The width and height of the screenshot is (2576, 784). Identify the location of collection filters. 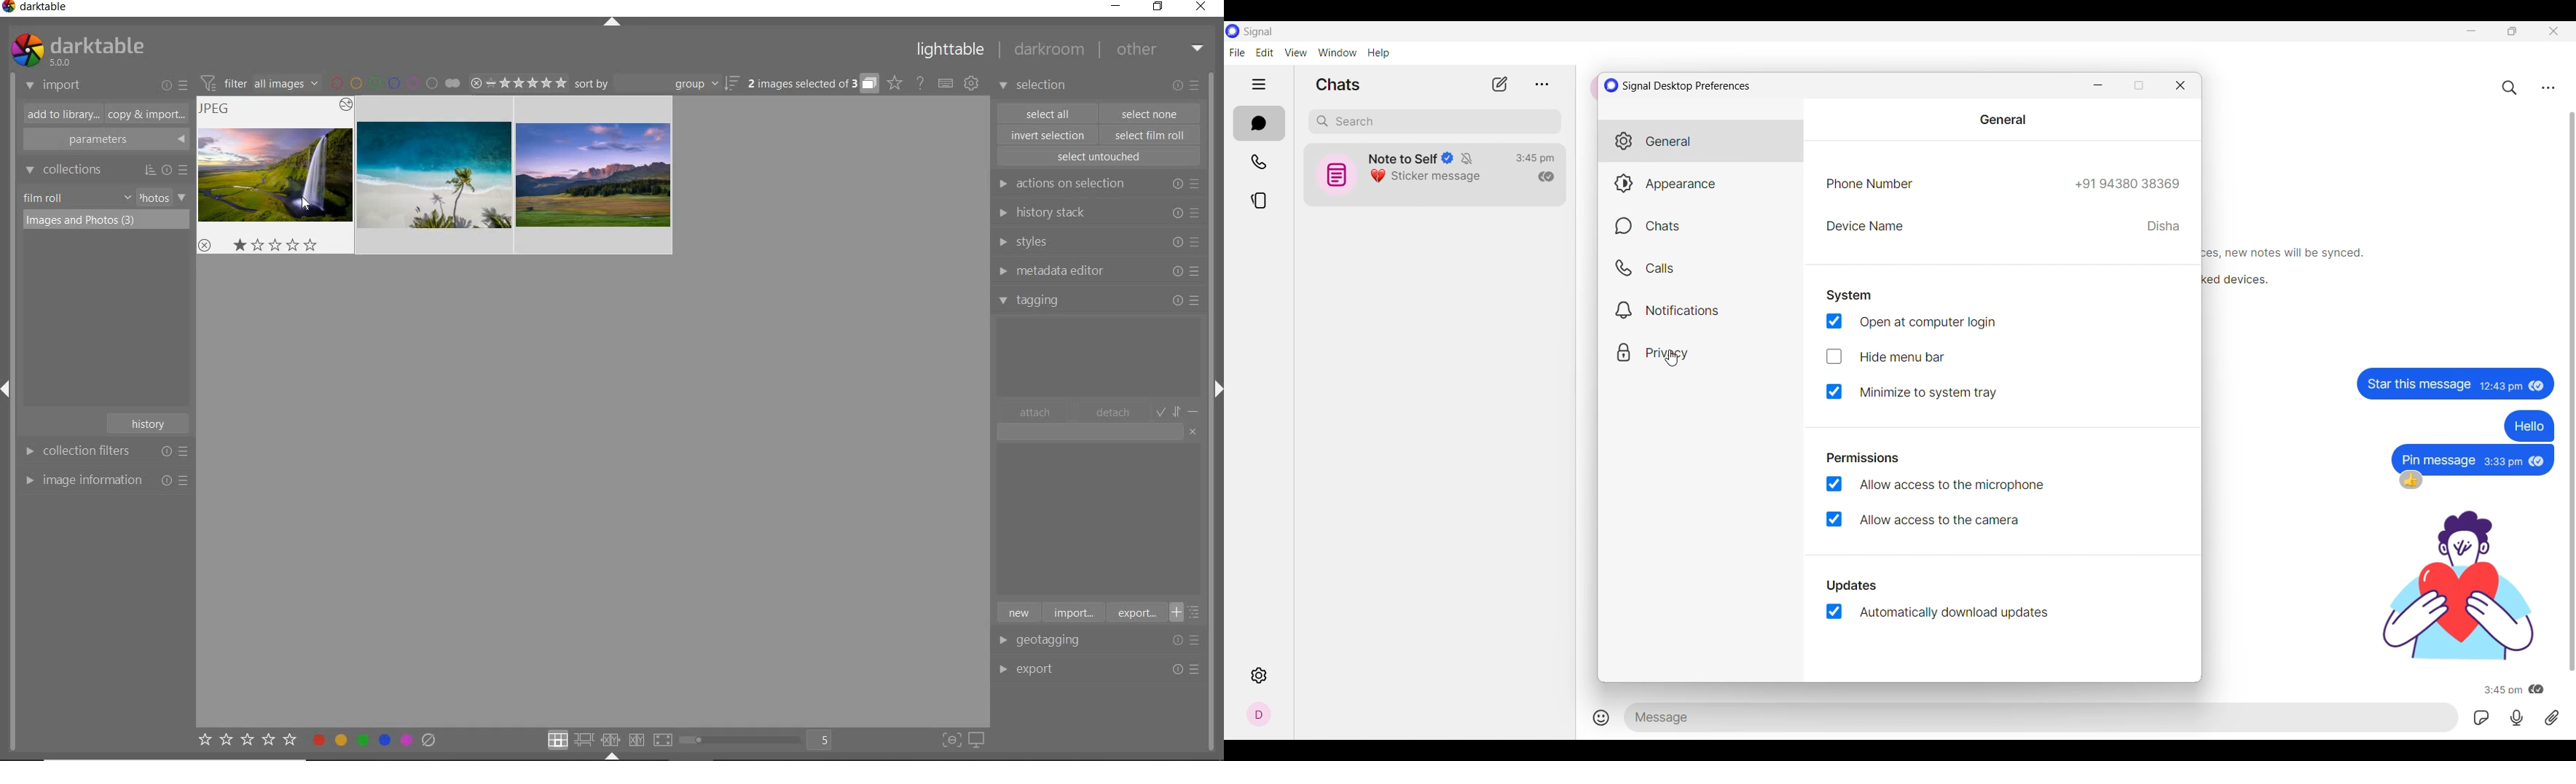
(104, 450).